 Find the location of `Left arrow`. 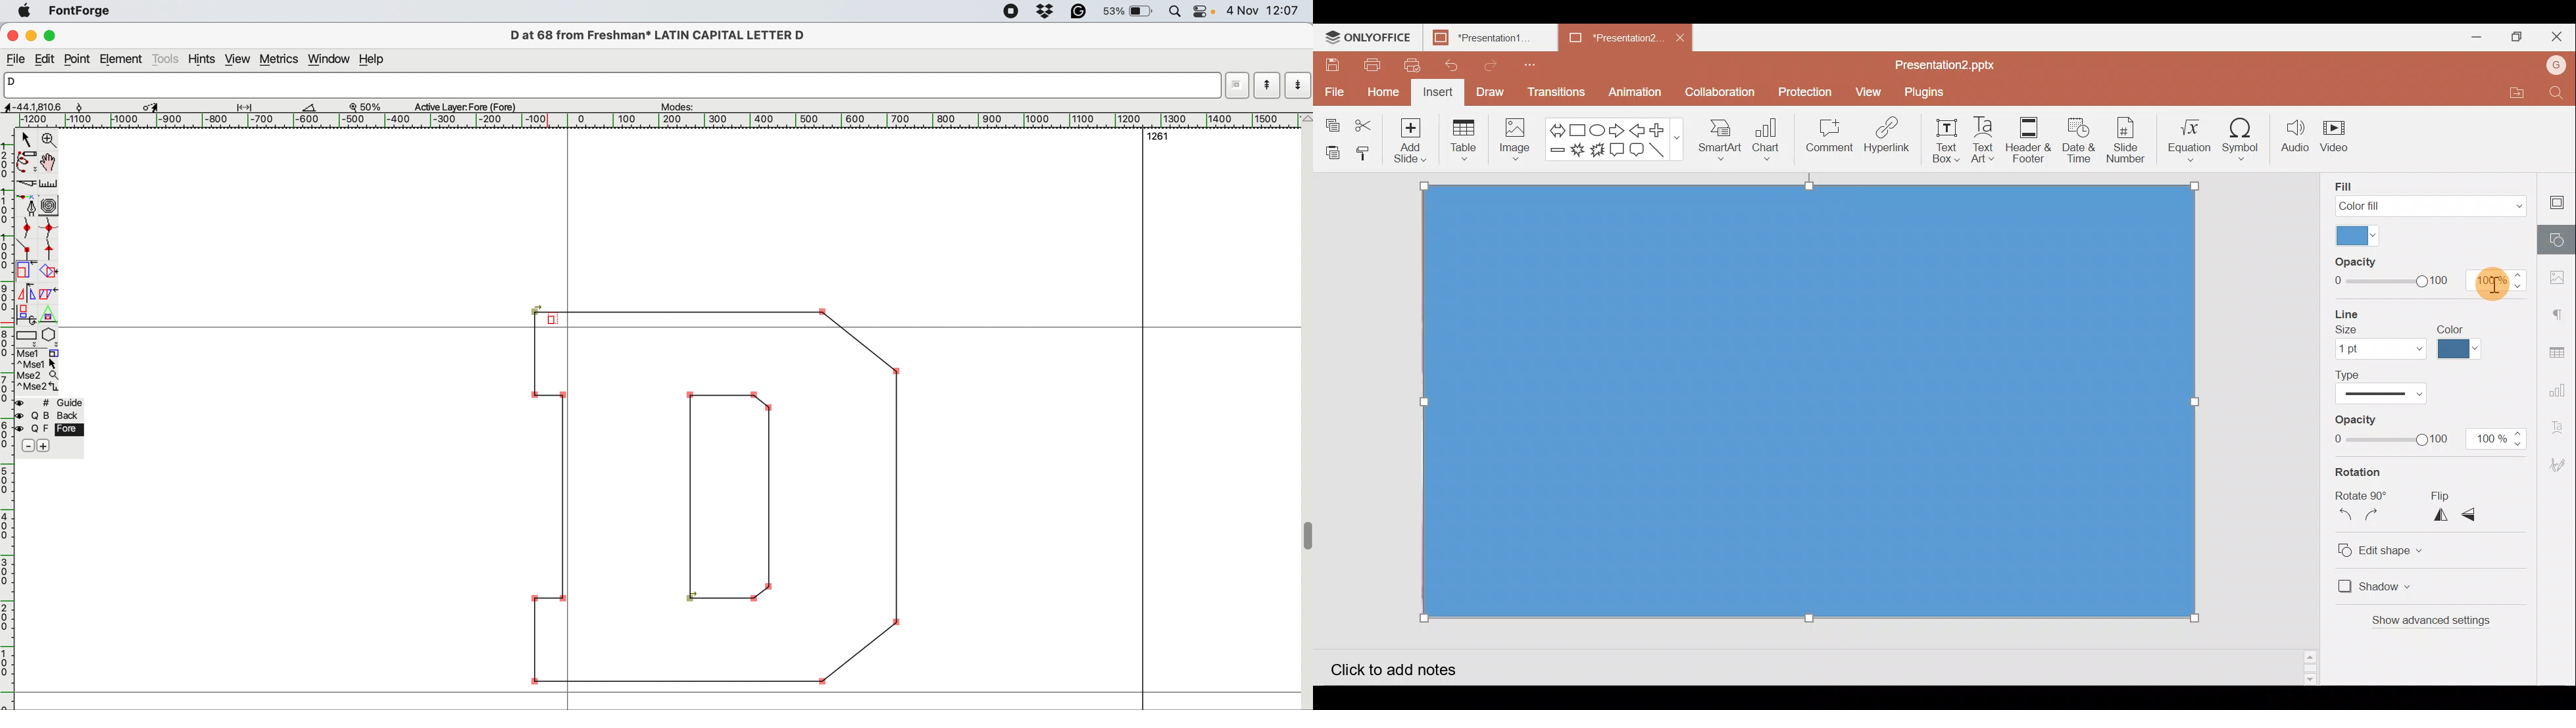

Left arrow is located at coordinates (1637, 129).